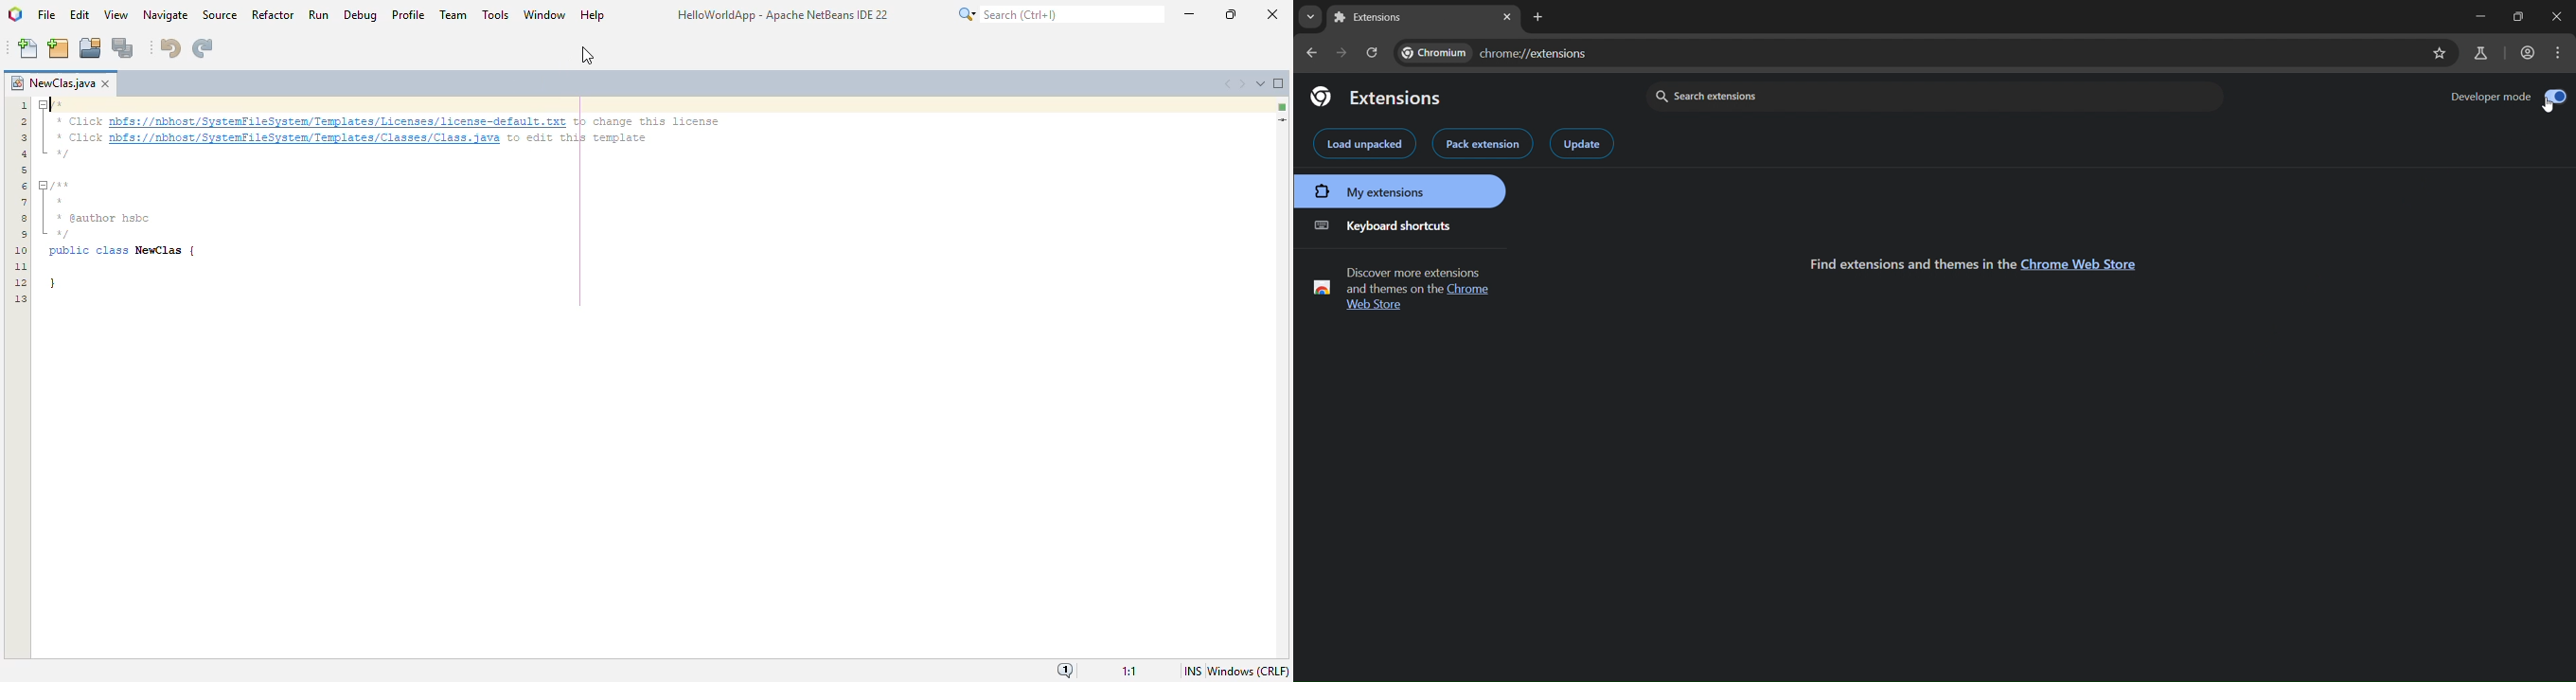 The width and height of the screenshot is (2576, 700). What do you see at coordinates (1472, 290) in the screenshot?
I see `chrome` at bounding box center [1472, 290].